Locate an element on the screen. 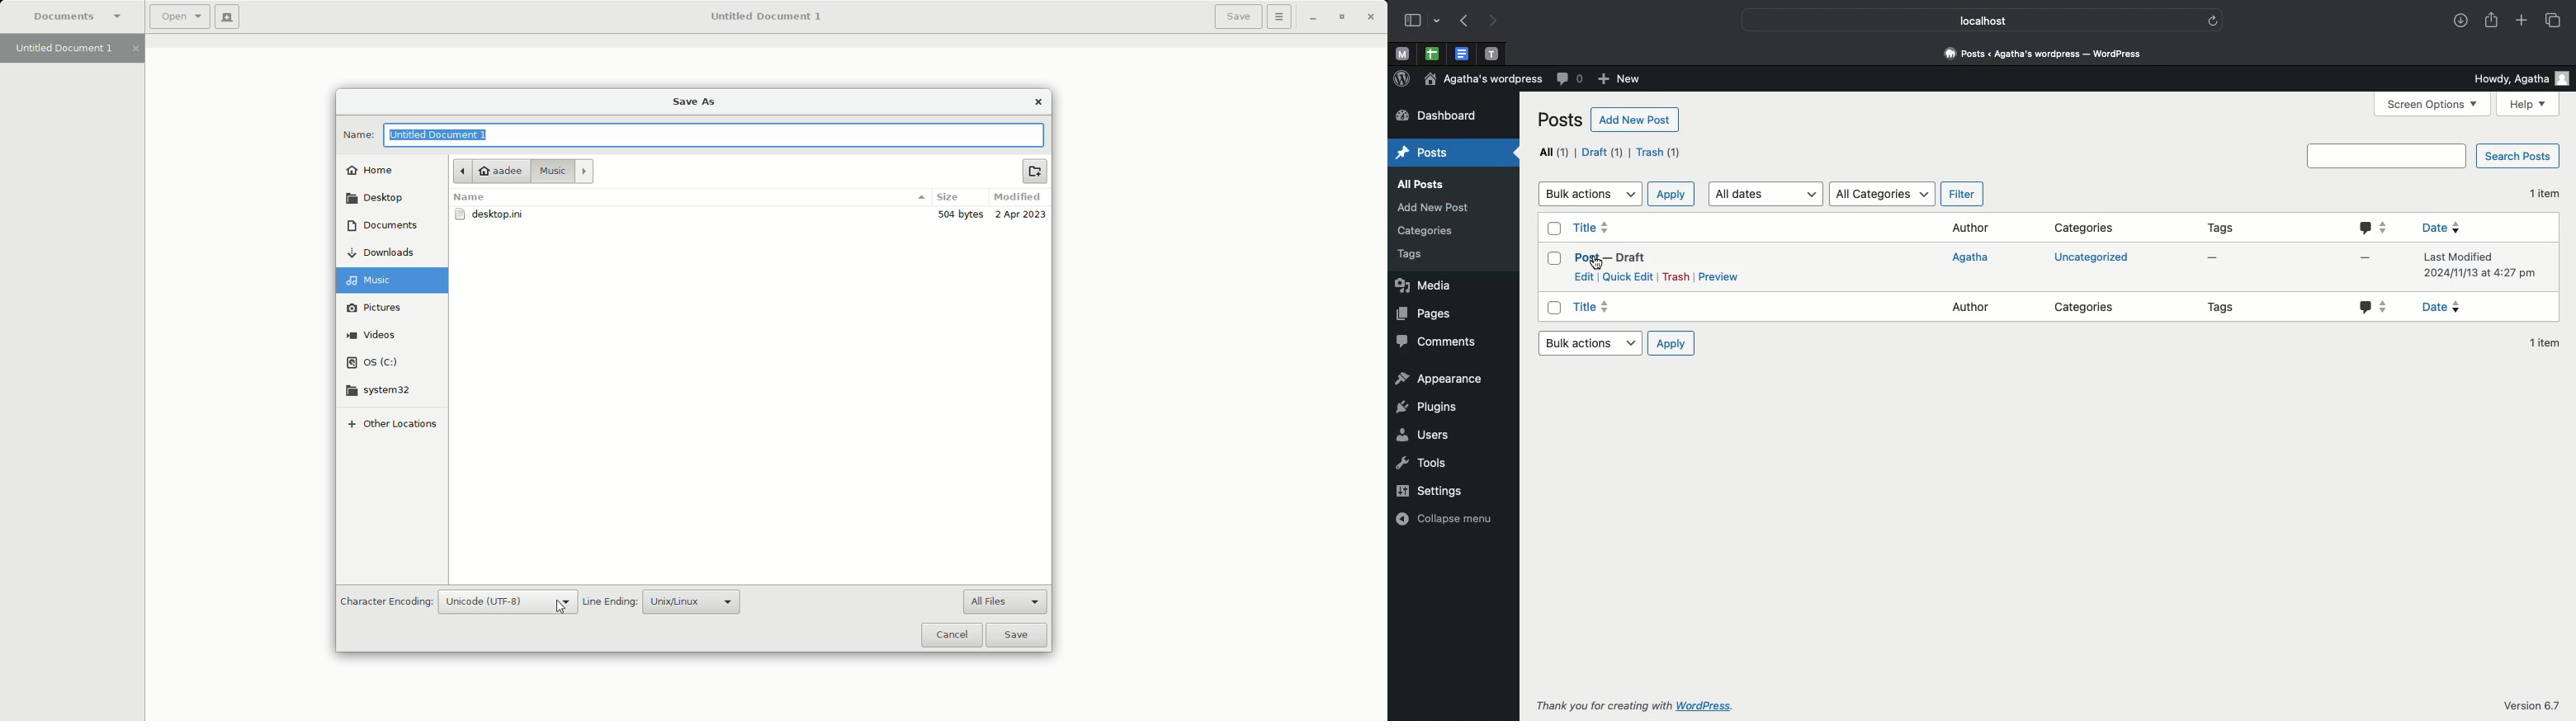  Agatha's wordpress is located at coordinates (1480, 80).